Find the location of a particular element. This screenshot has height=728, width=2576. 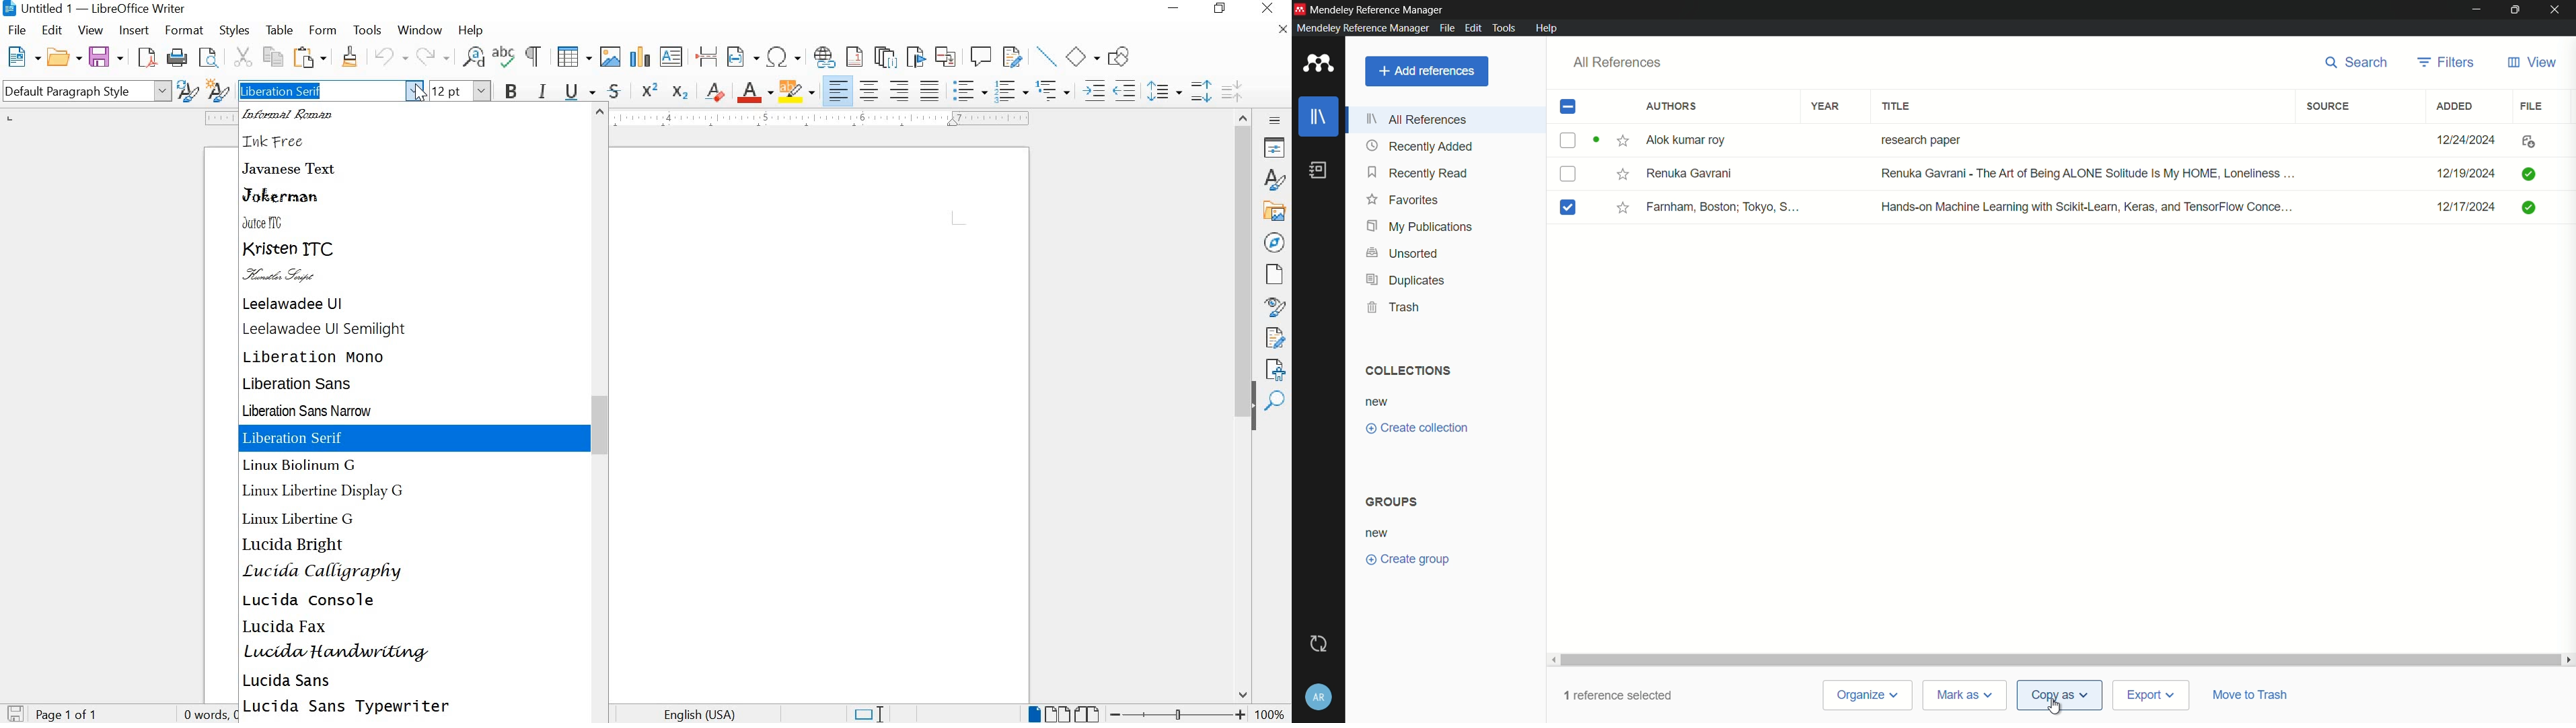

copy as is located at coordinates (2059, 694).